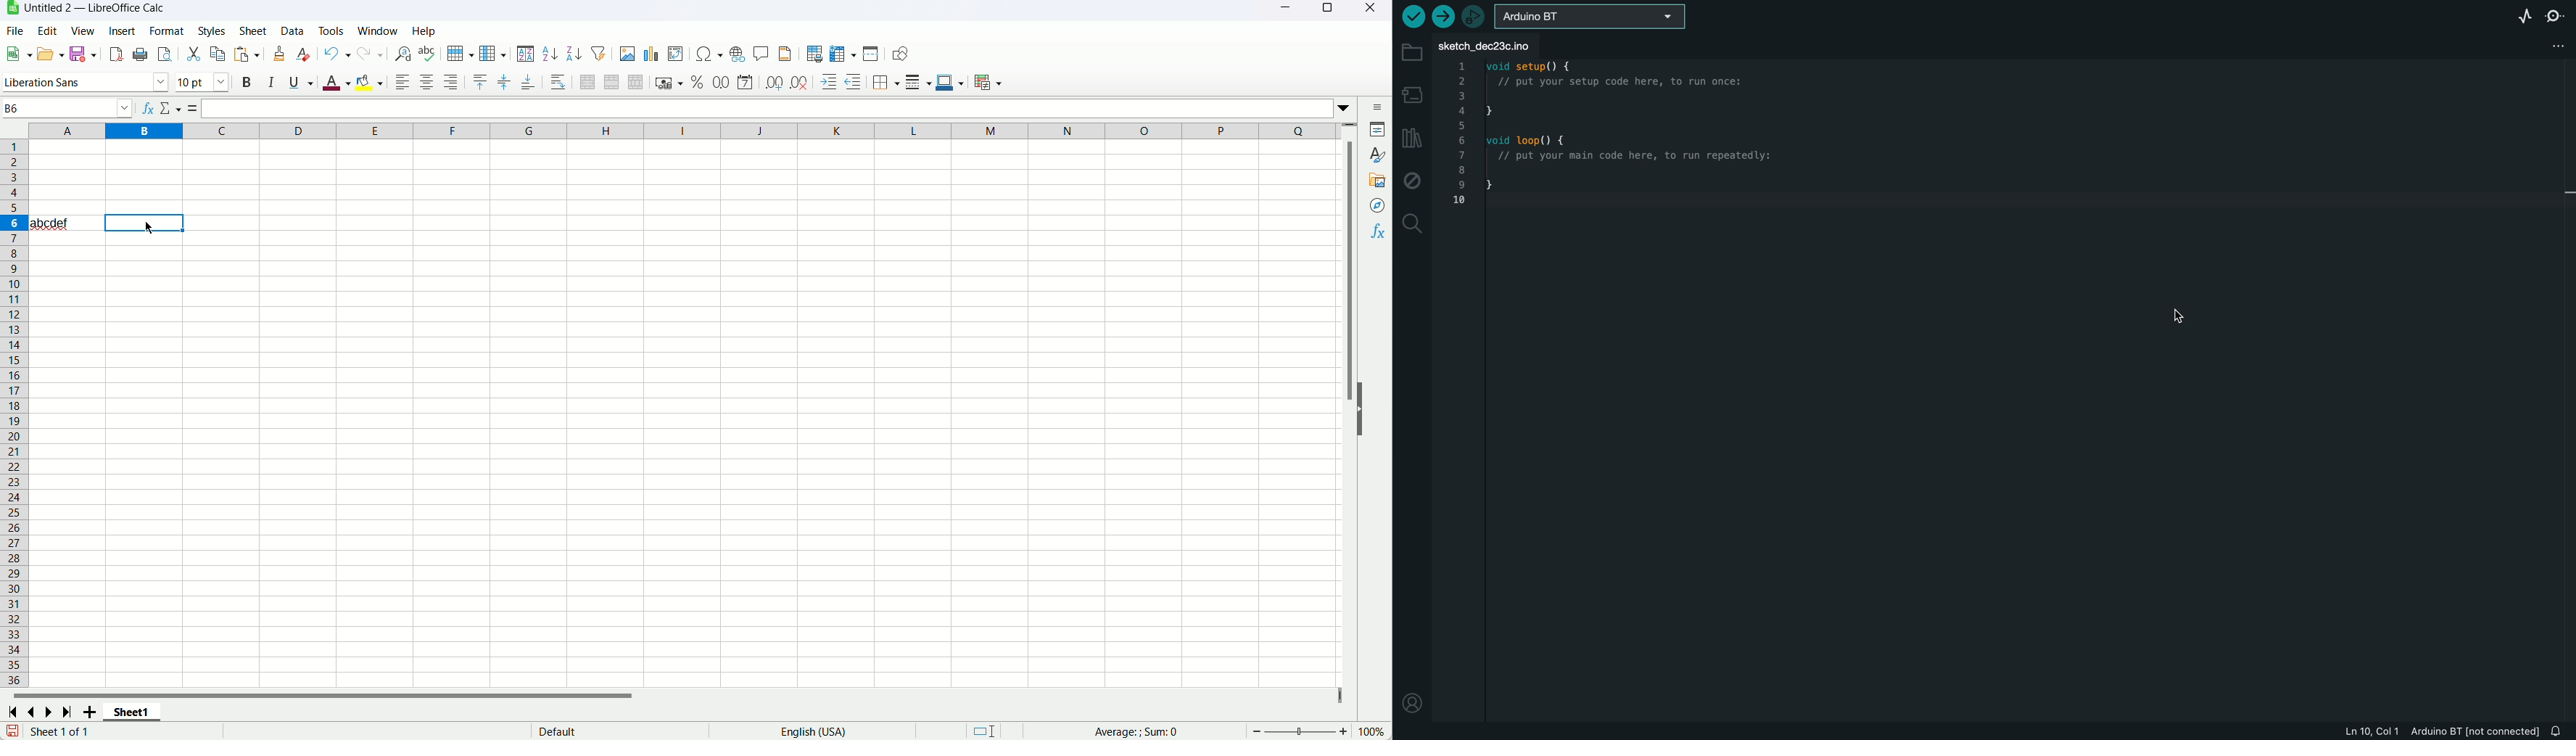  Describe the element at coordinates (403, 54) in the screenshot. I see `find and replace` at that location.